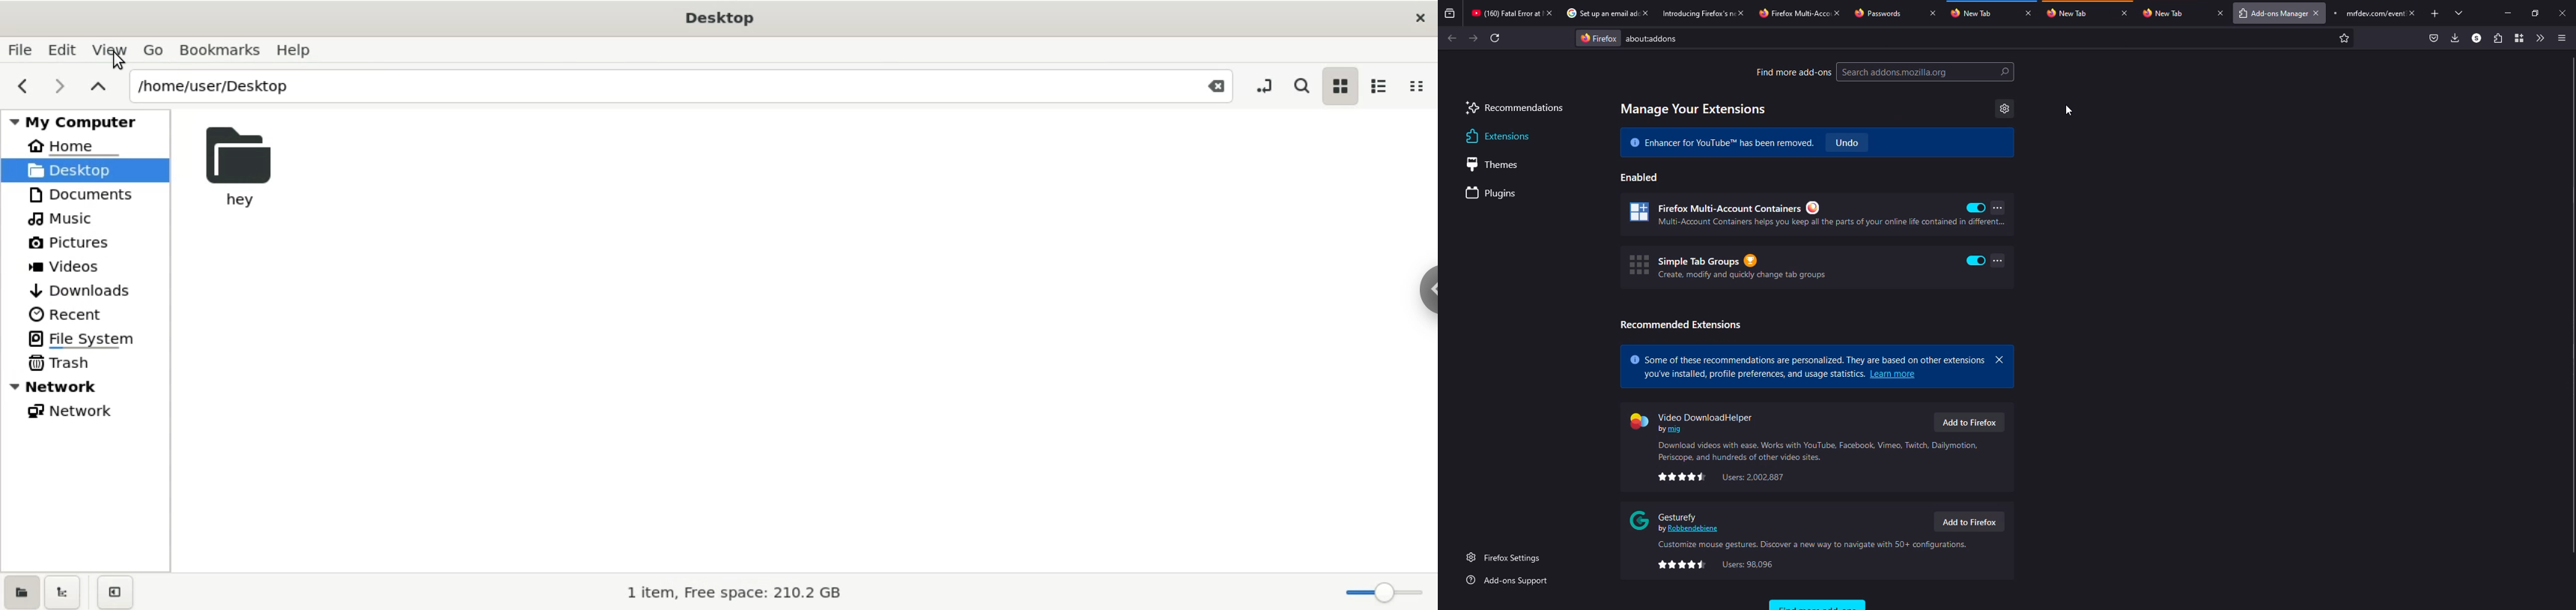 The width and height of the screenshot is (2576, 616). What do you see at coordinates (2069, 110) in the screenshot?
I see `Cursor` at bounding box center [2069, 110].